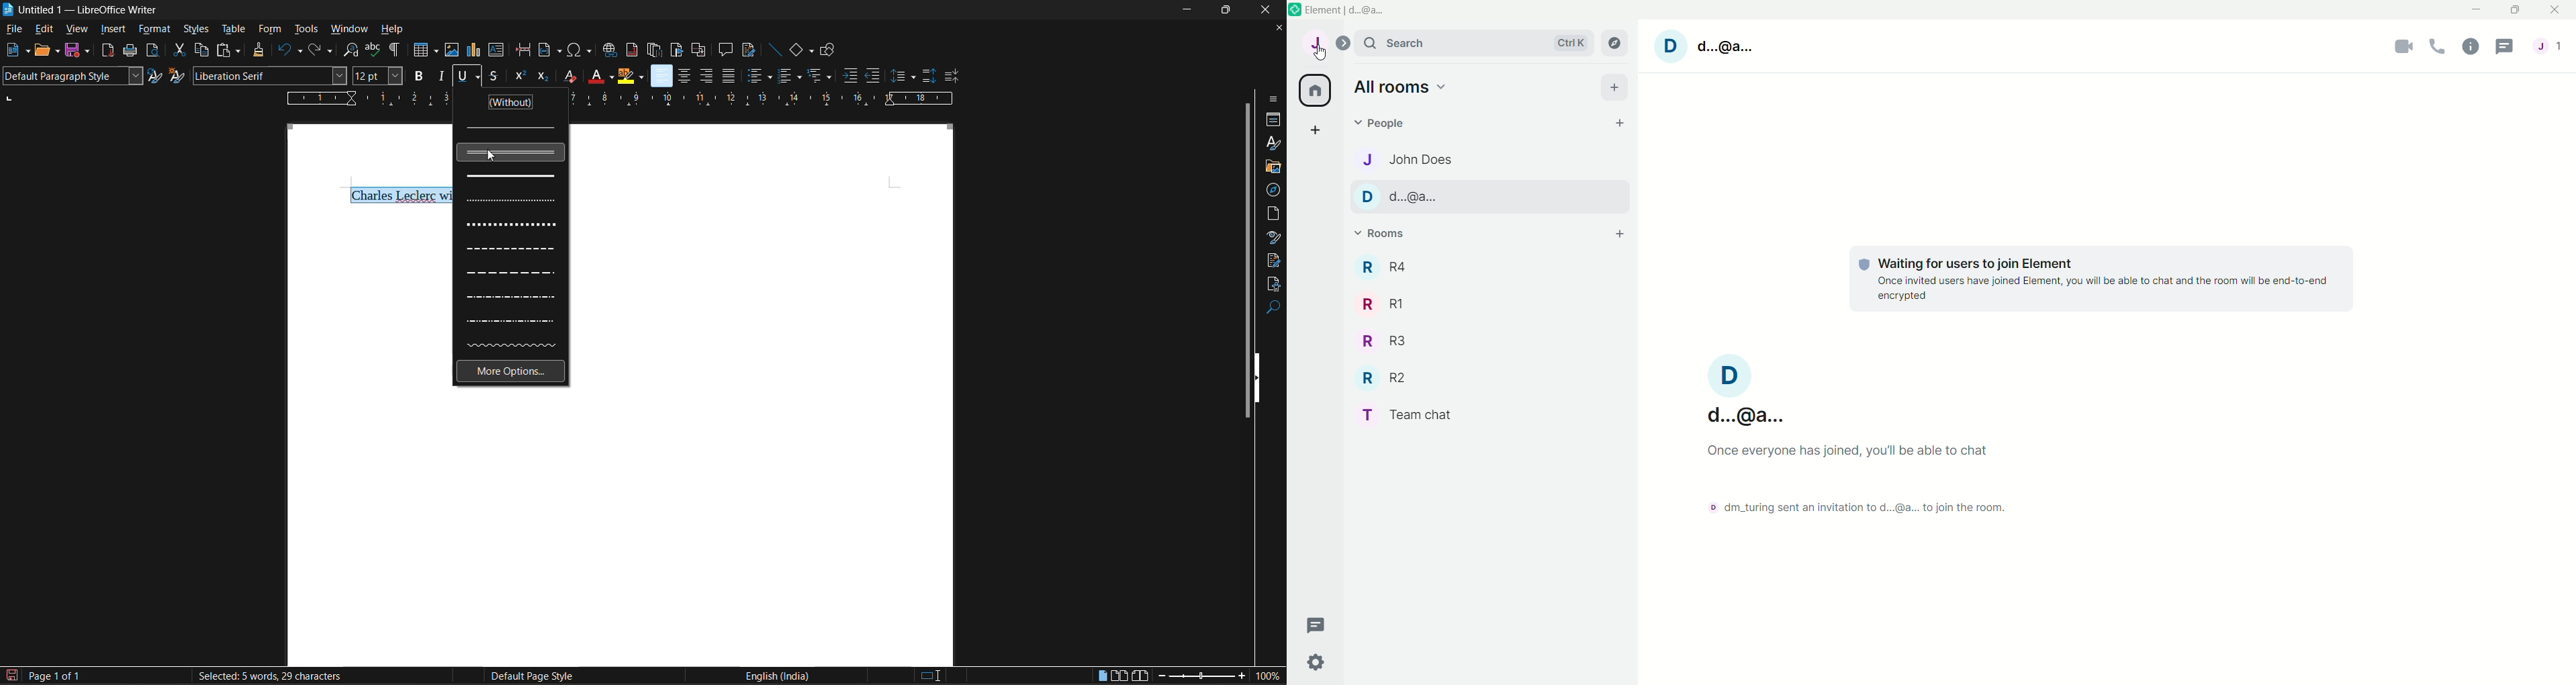 This screenshot has height=700, width=2576. Describe the element at coordinates (747, 50) in the screenshot. I see `show track change functions` at that location.